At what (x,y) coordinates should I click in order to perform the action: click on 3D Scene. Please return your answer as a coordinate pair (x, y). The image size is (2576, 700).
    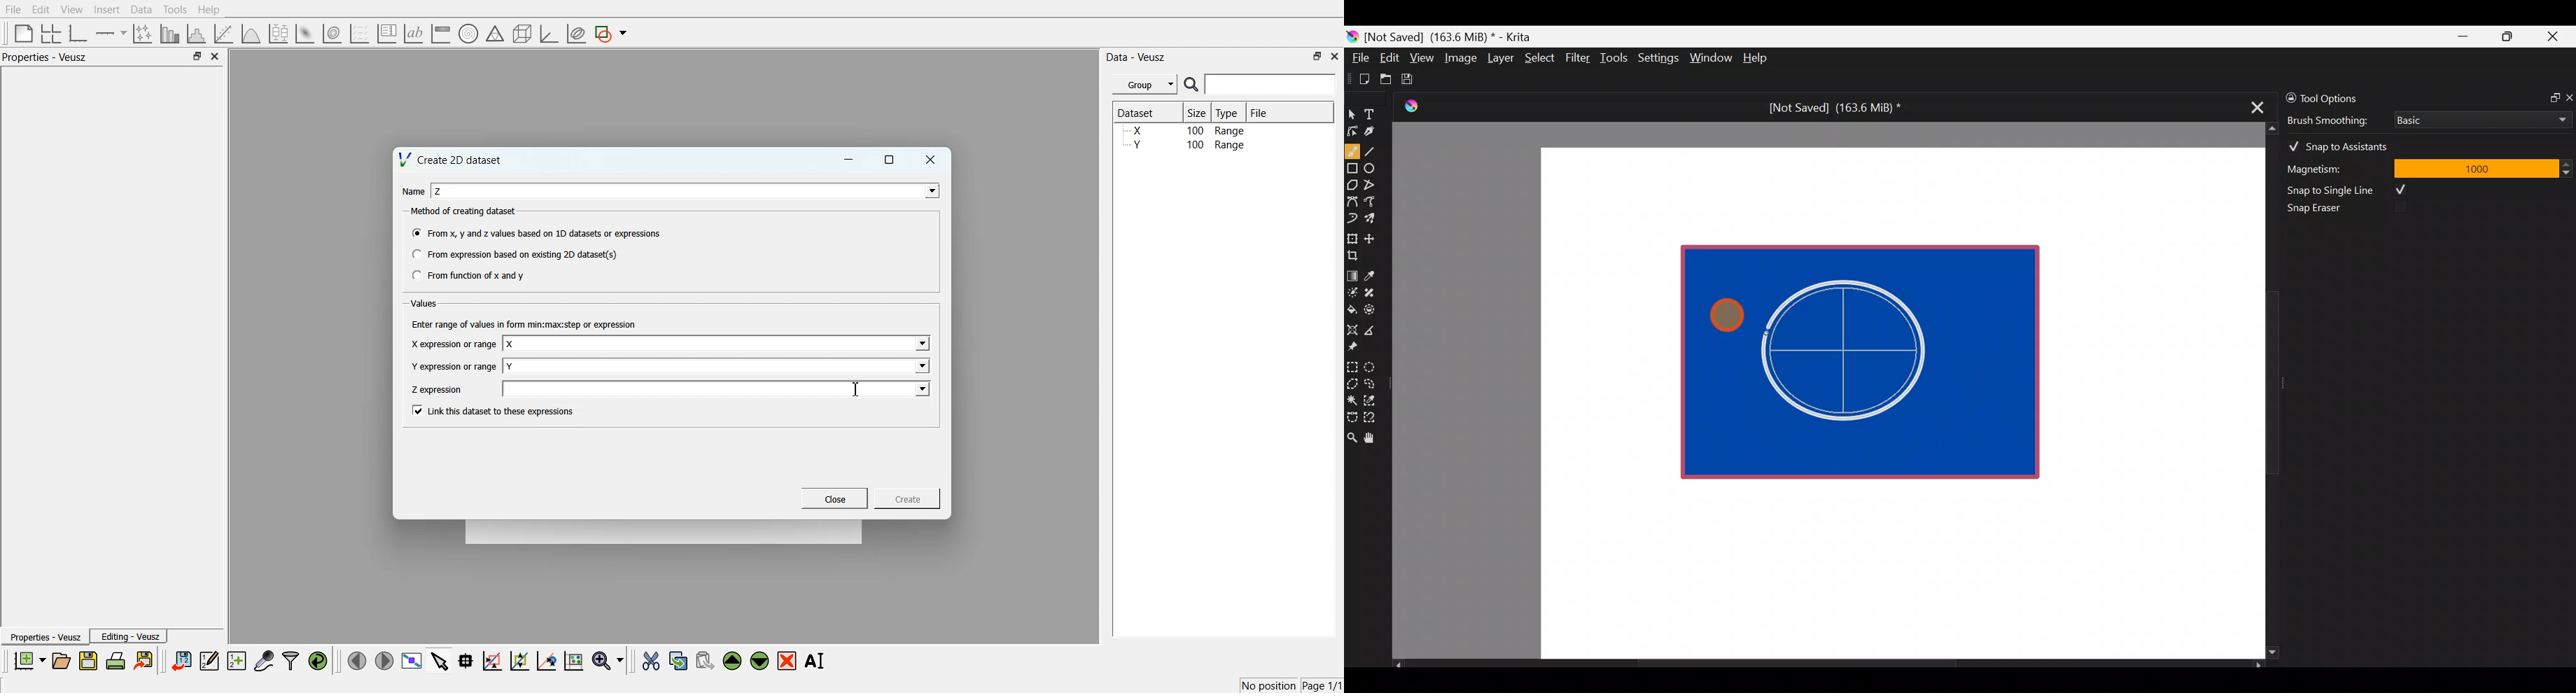
    Looking at the image, I should click on (523, 34).